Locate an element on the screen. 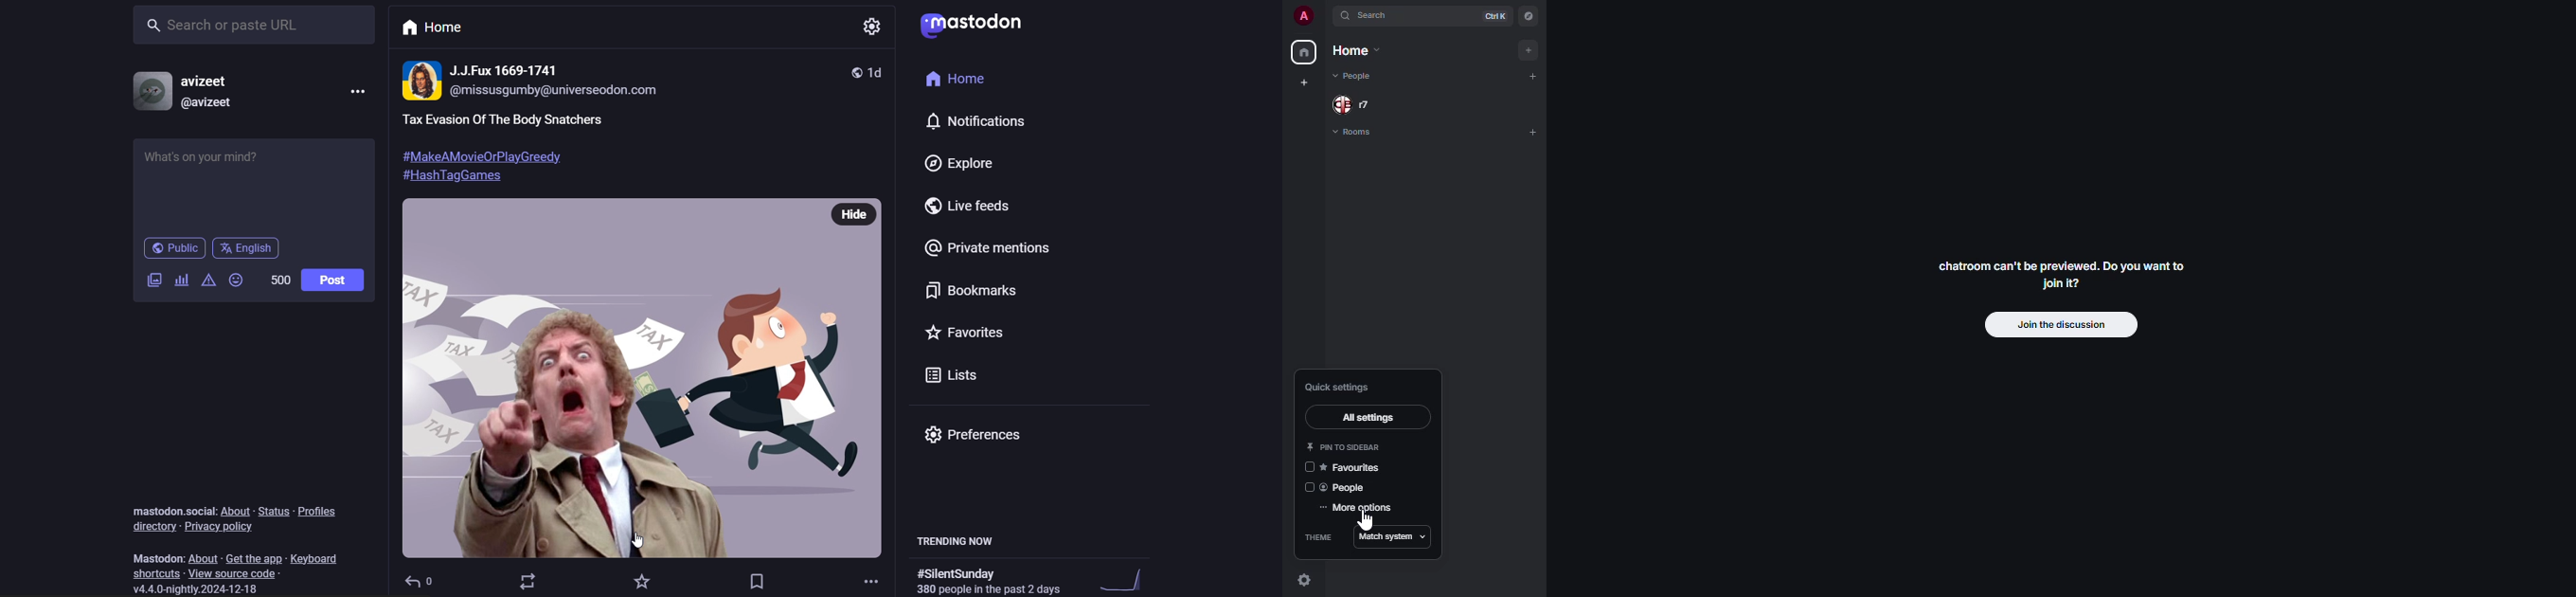  hide is located at coordinates (860, 214).